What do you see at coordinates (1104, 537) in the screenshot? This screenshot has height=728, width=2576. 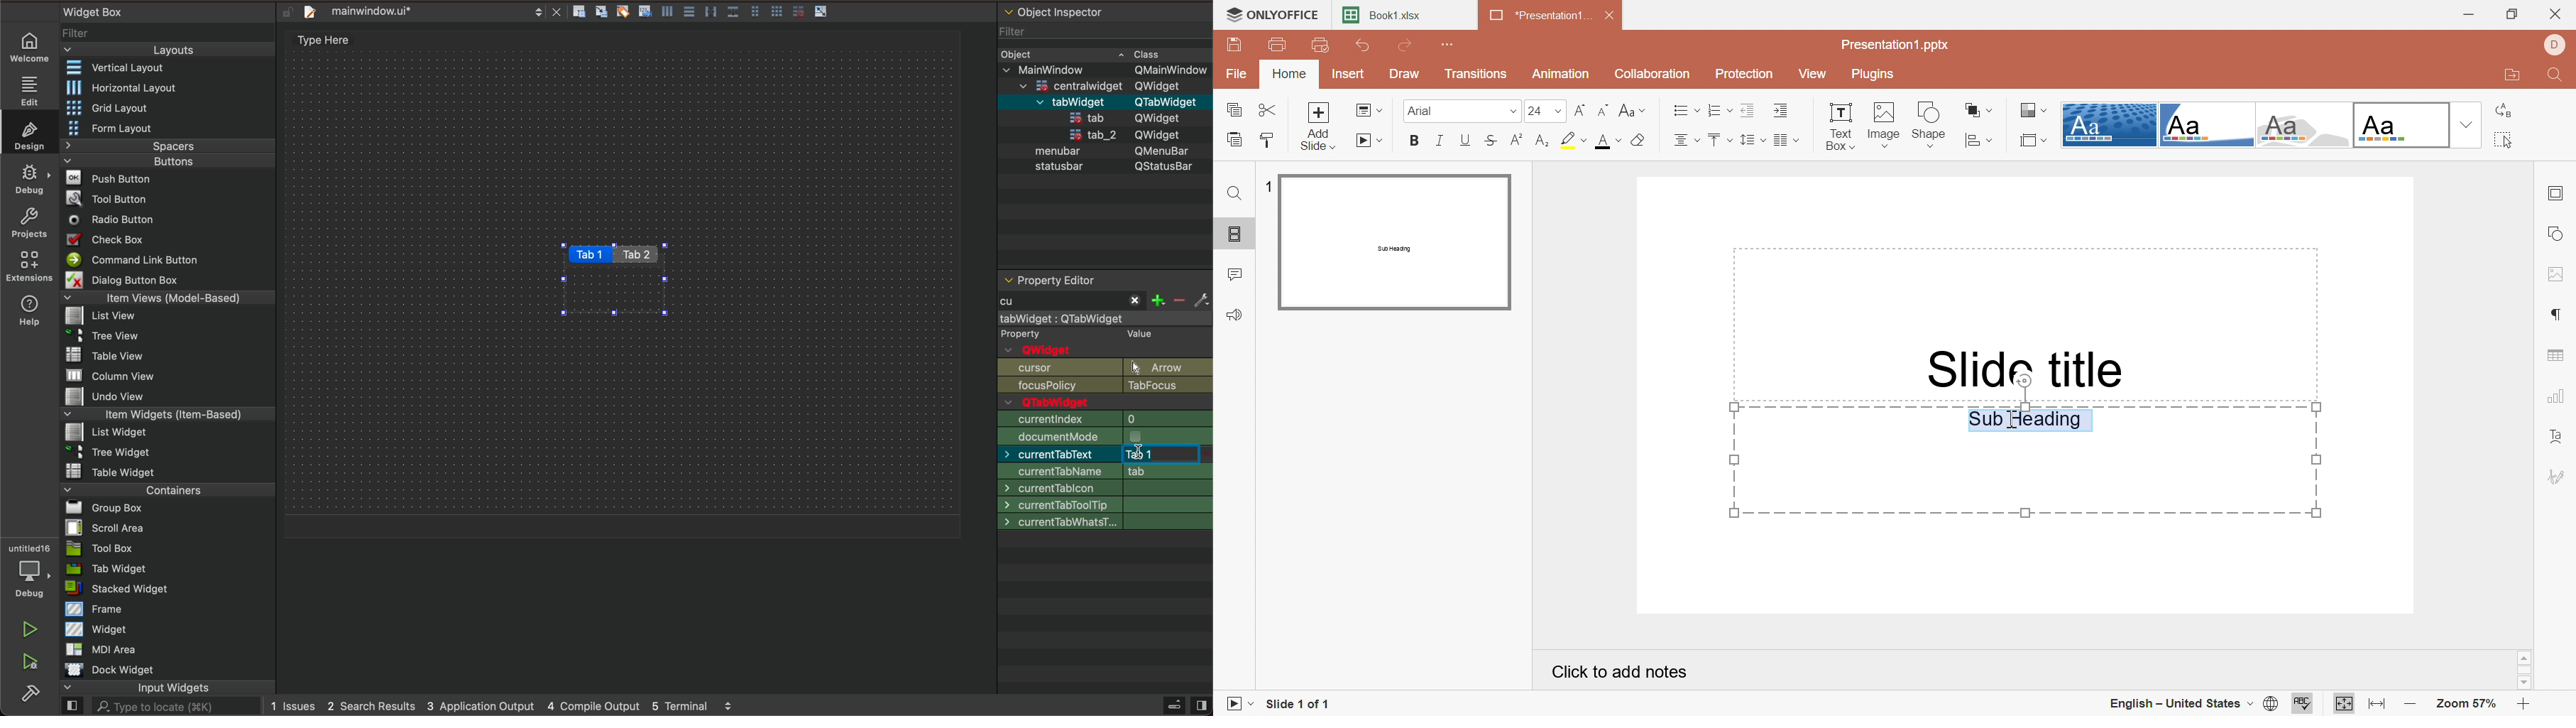 I see `font` at bounding box center [1104, 537].